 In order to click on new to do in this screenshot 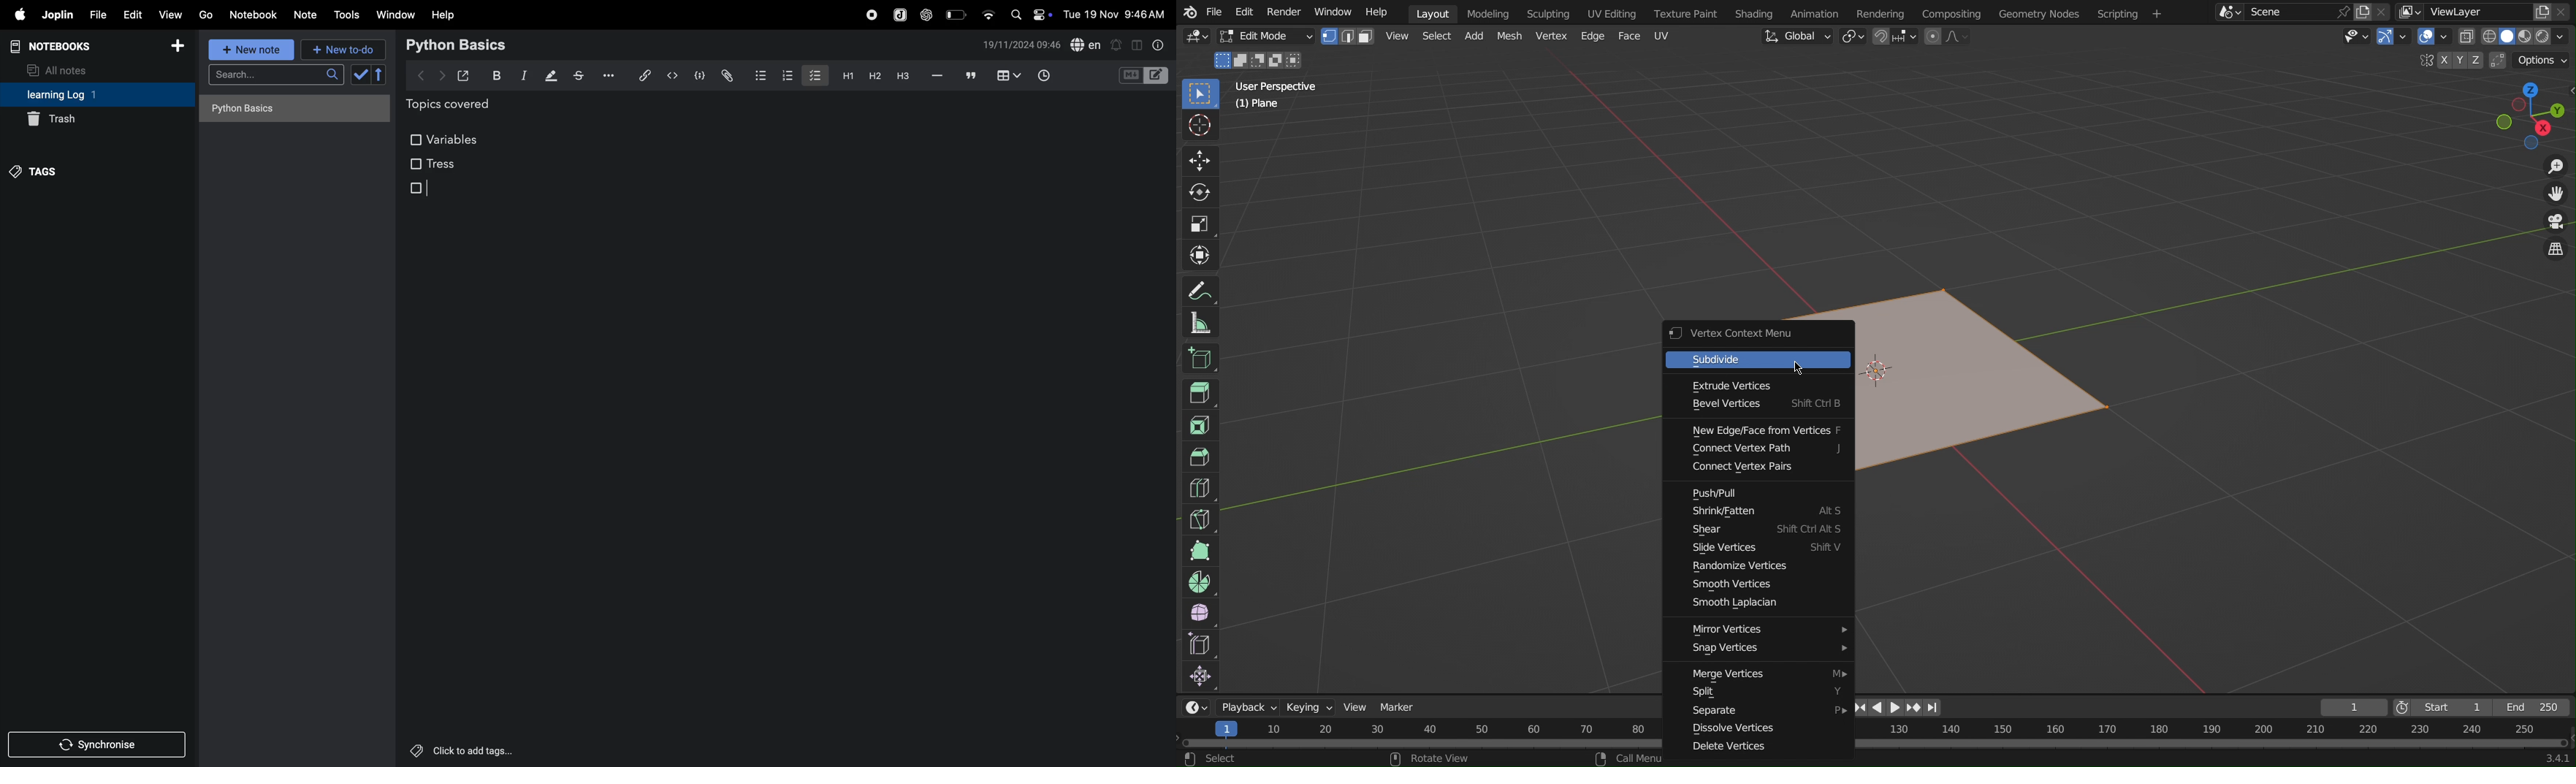, I will do `click(339, 48)`.